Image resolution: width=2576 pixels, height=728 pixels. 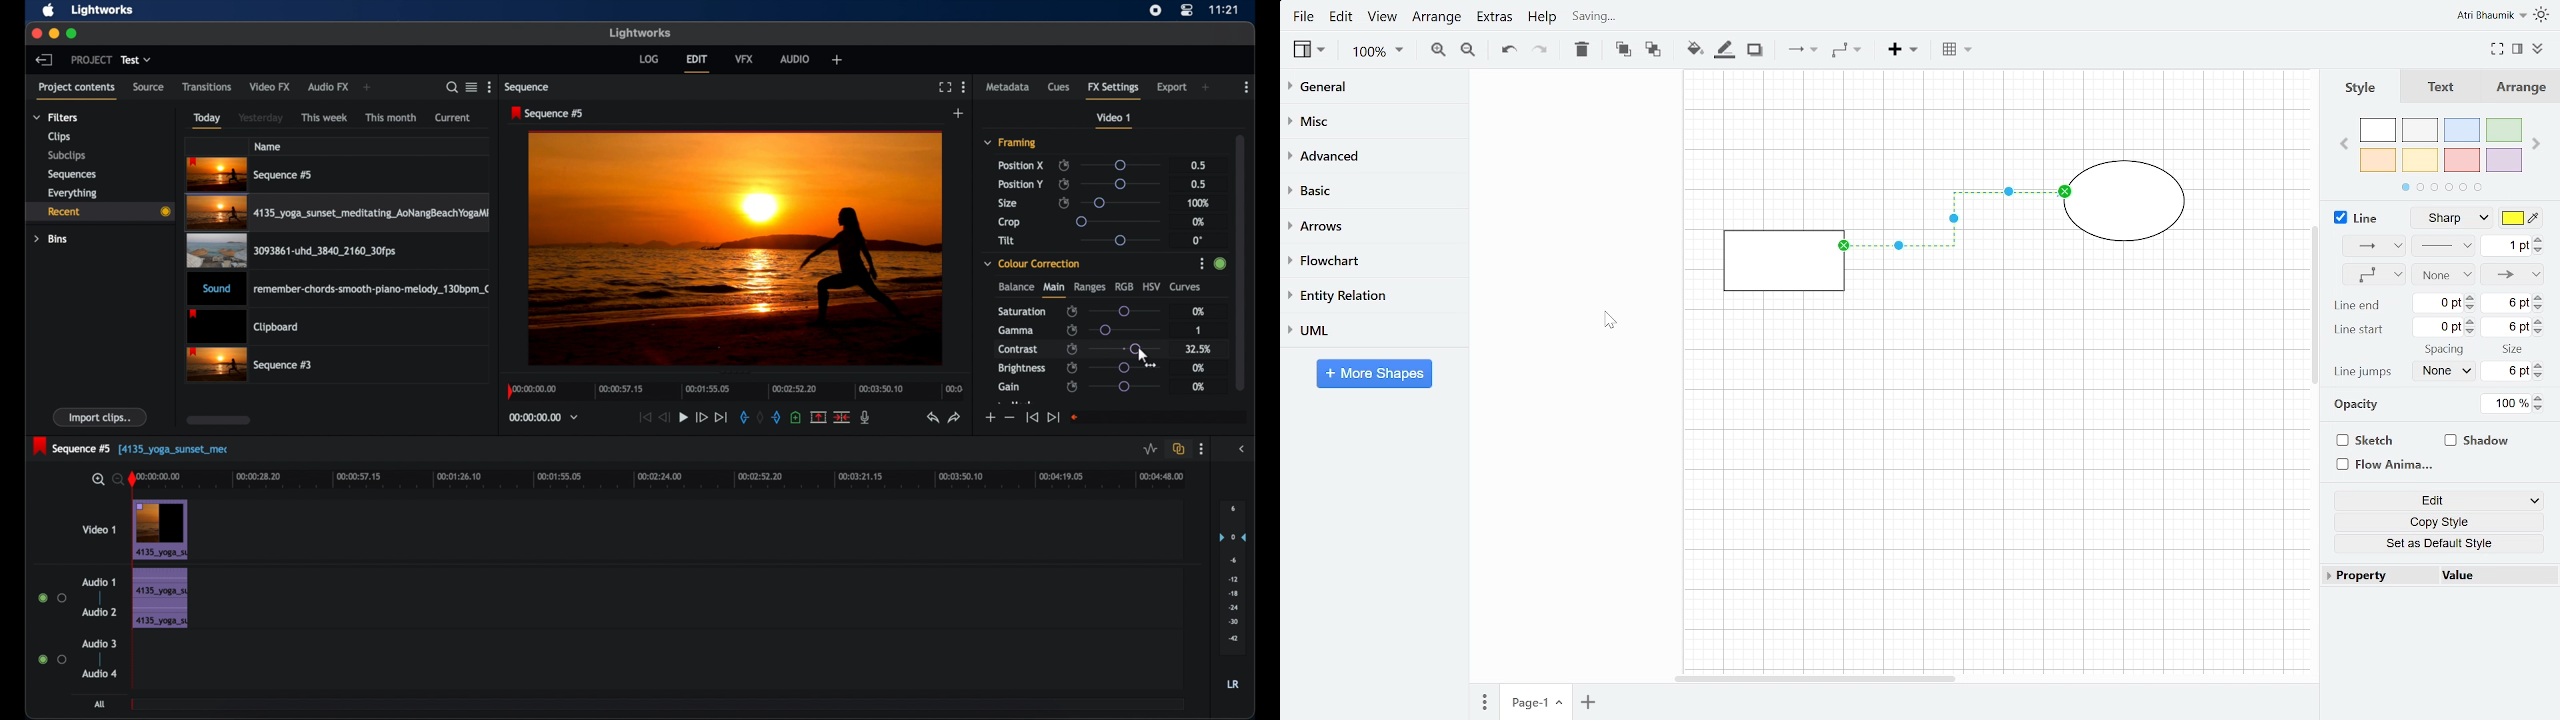 I want to click on lr, so click(x=1233, y=684).